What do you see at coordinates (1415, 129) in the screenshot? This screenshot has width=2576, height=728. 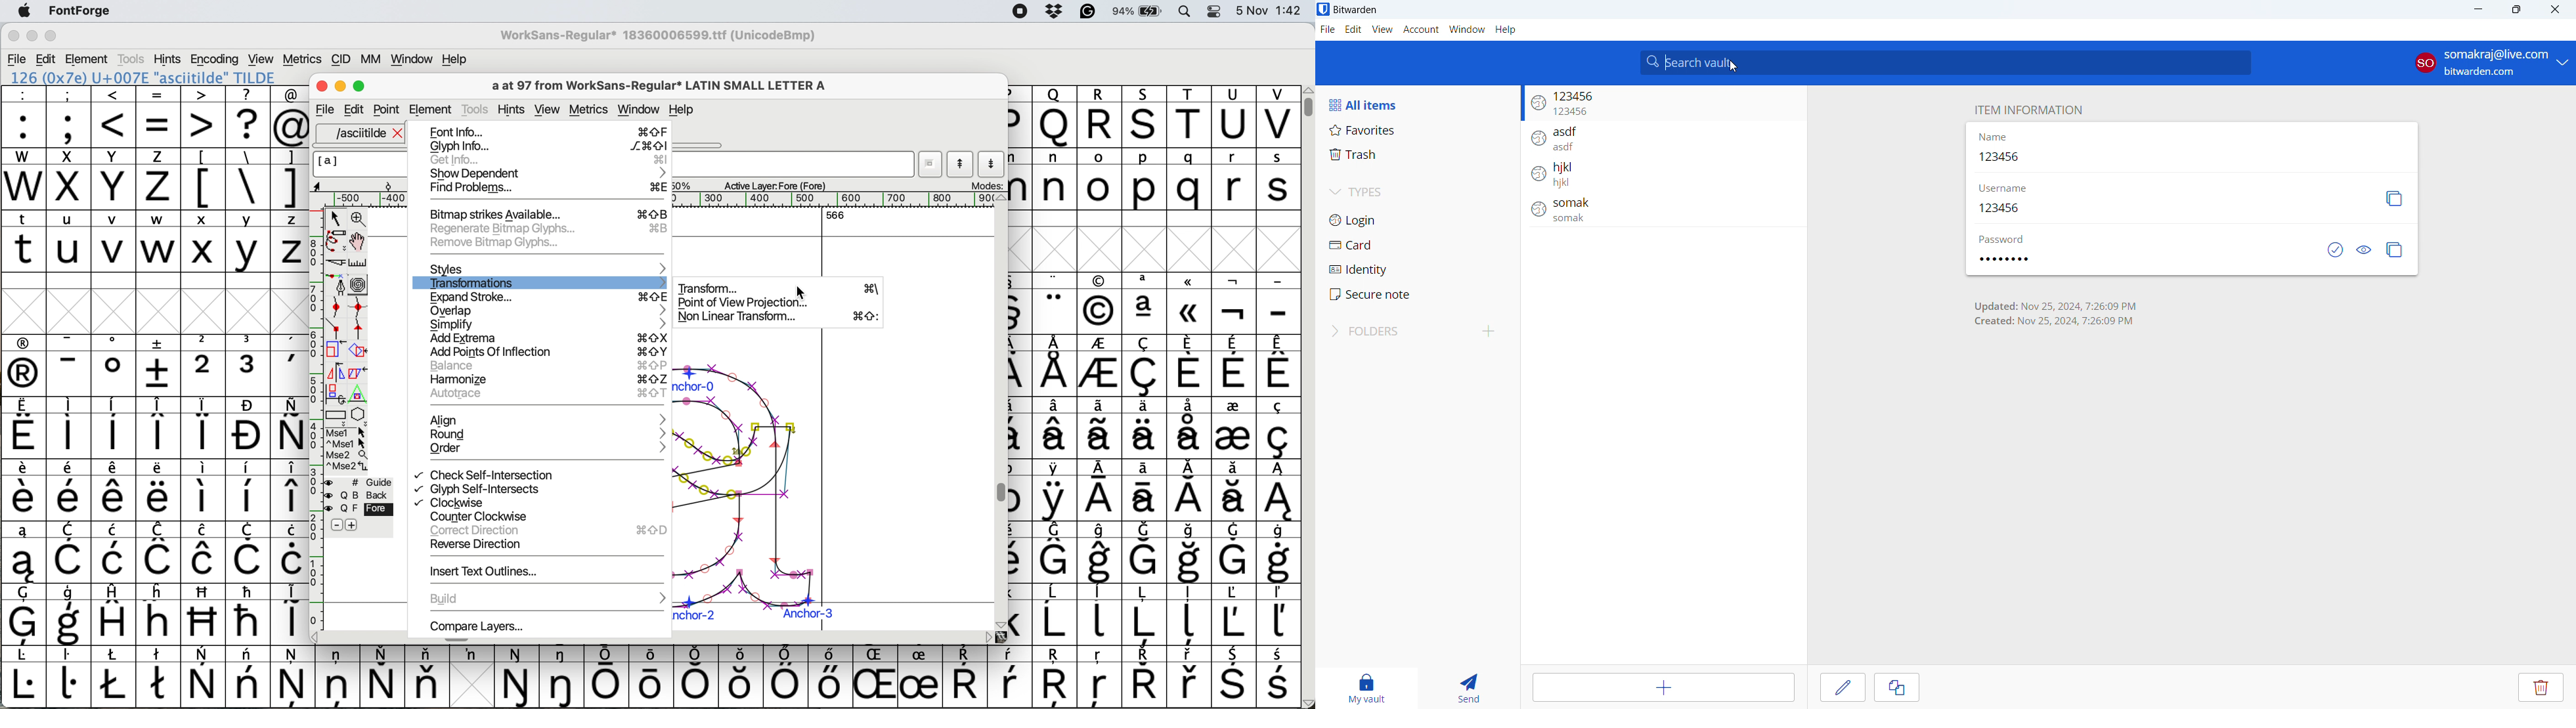 I see `favorites` at bounding box center [1415, 129].